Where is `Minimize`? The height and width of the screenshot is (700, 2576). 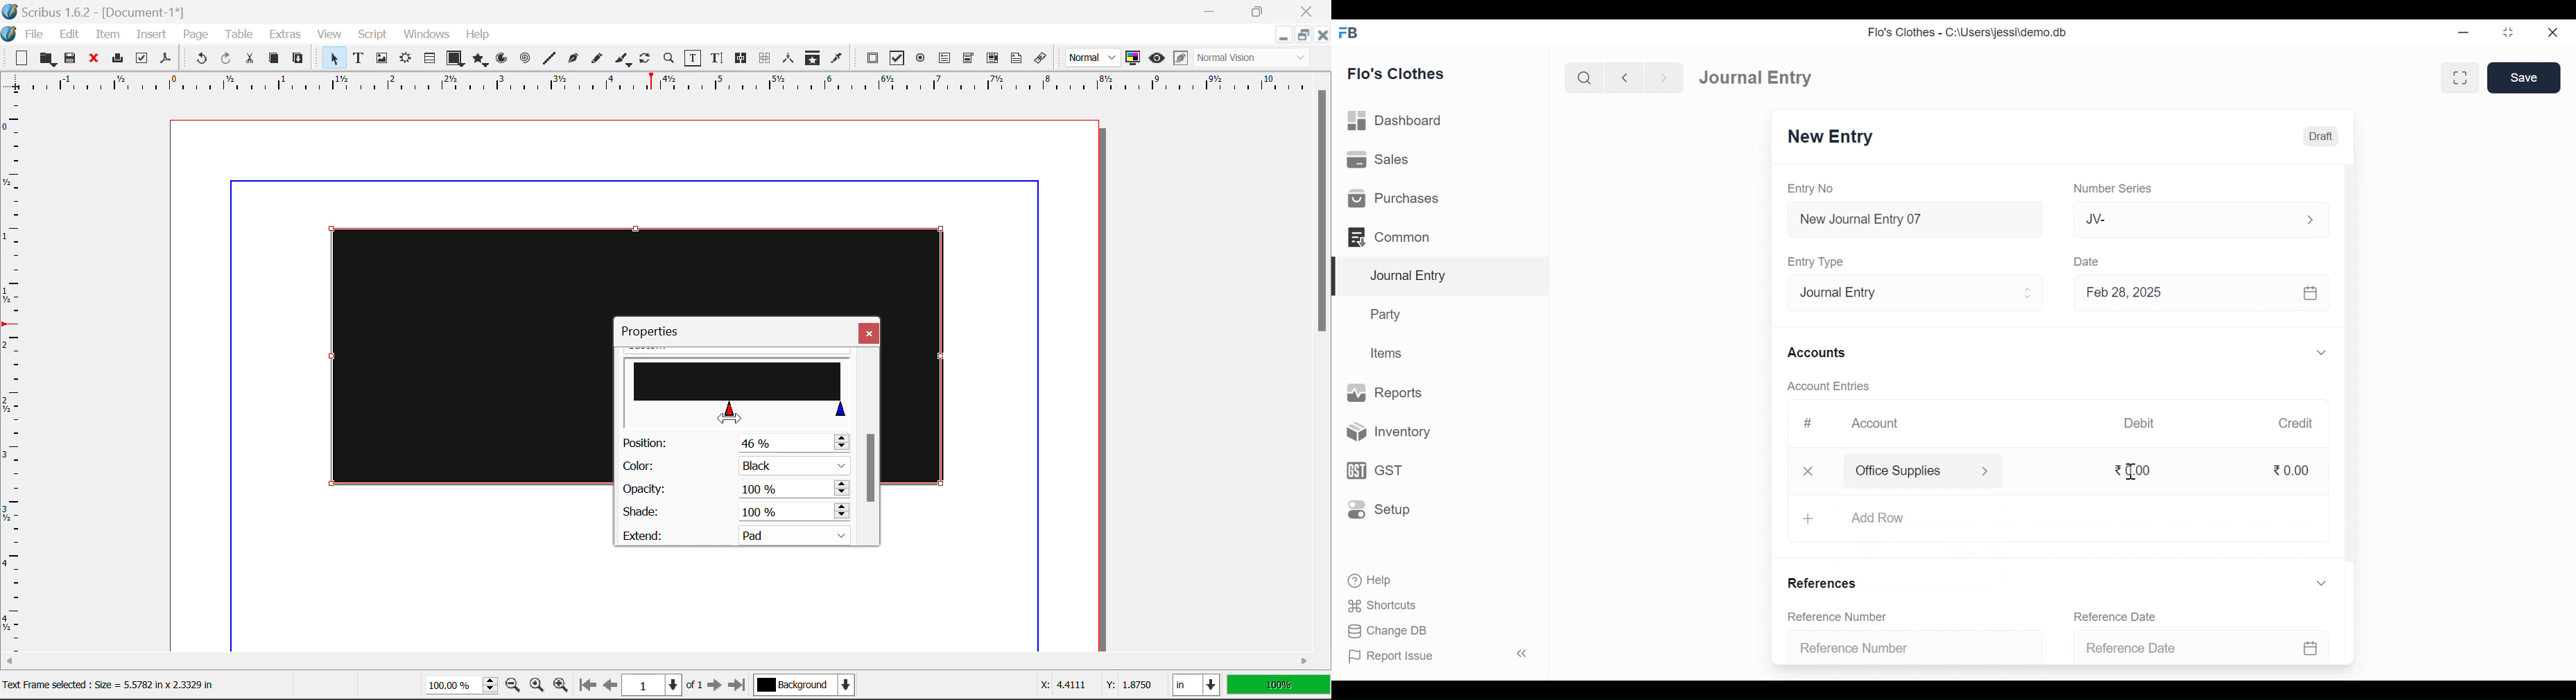
Minimize is located at coordinates (1258, 10).